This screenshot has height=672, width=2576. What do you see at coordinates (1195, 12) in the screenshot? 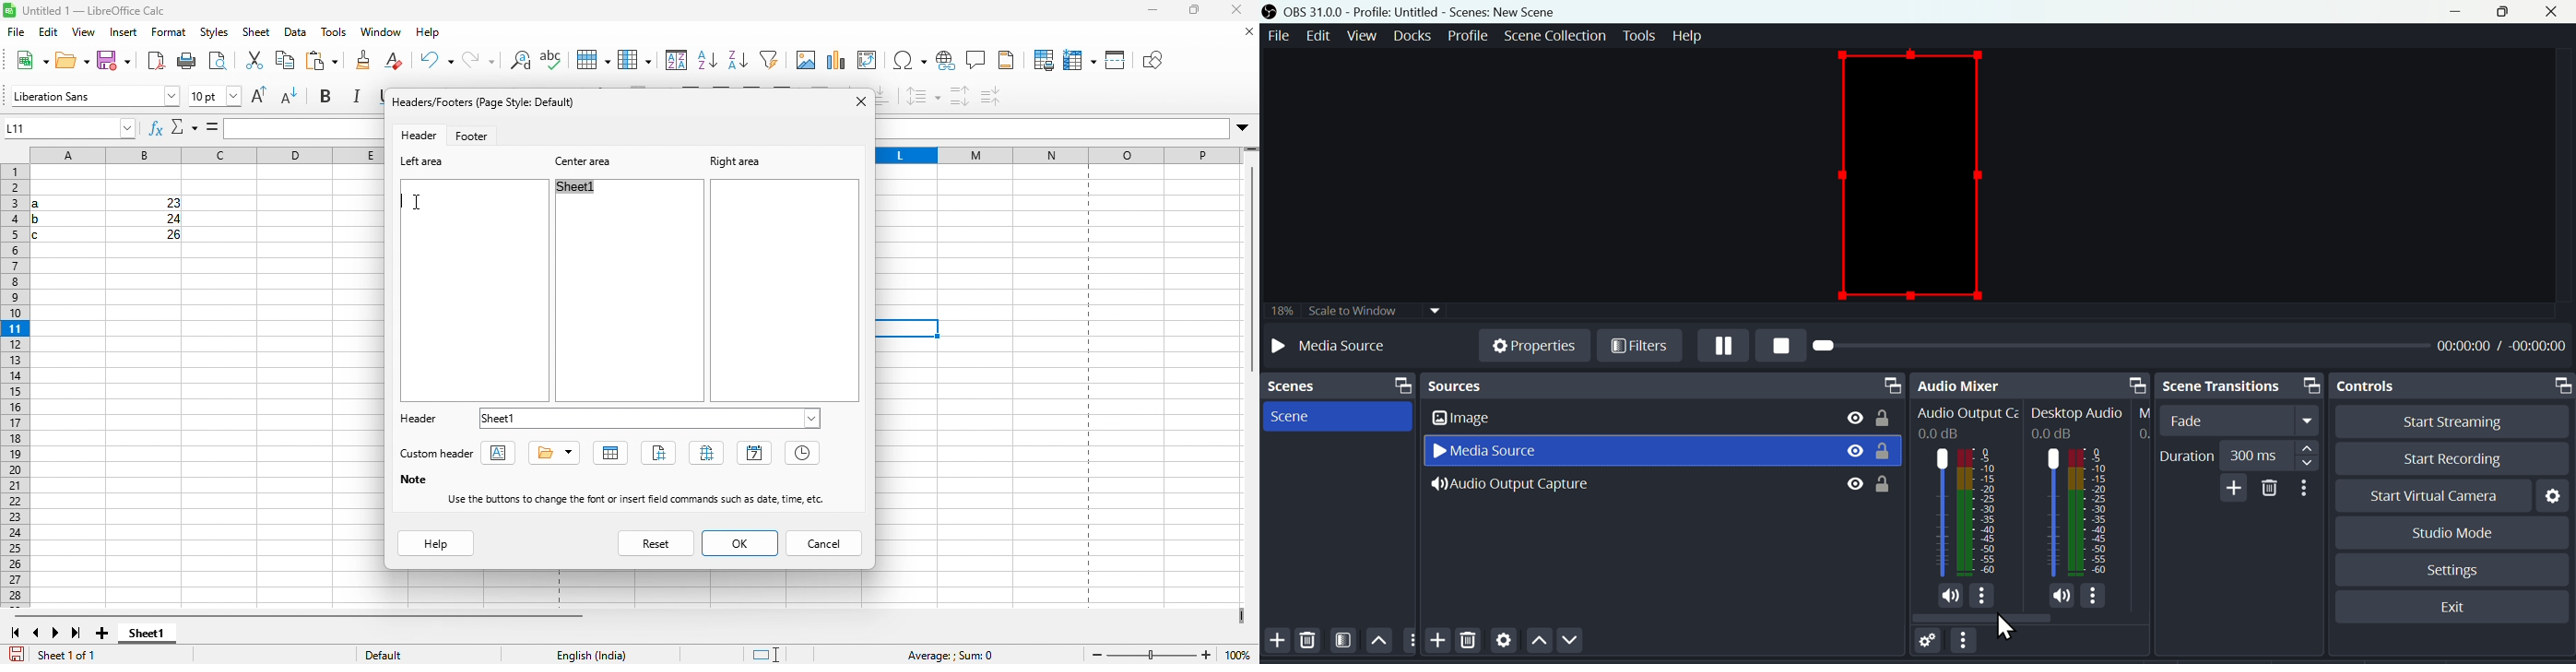
I see `maximize` at bounding box center [1195, 12].